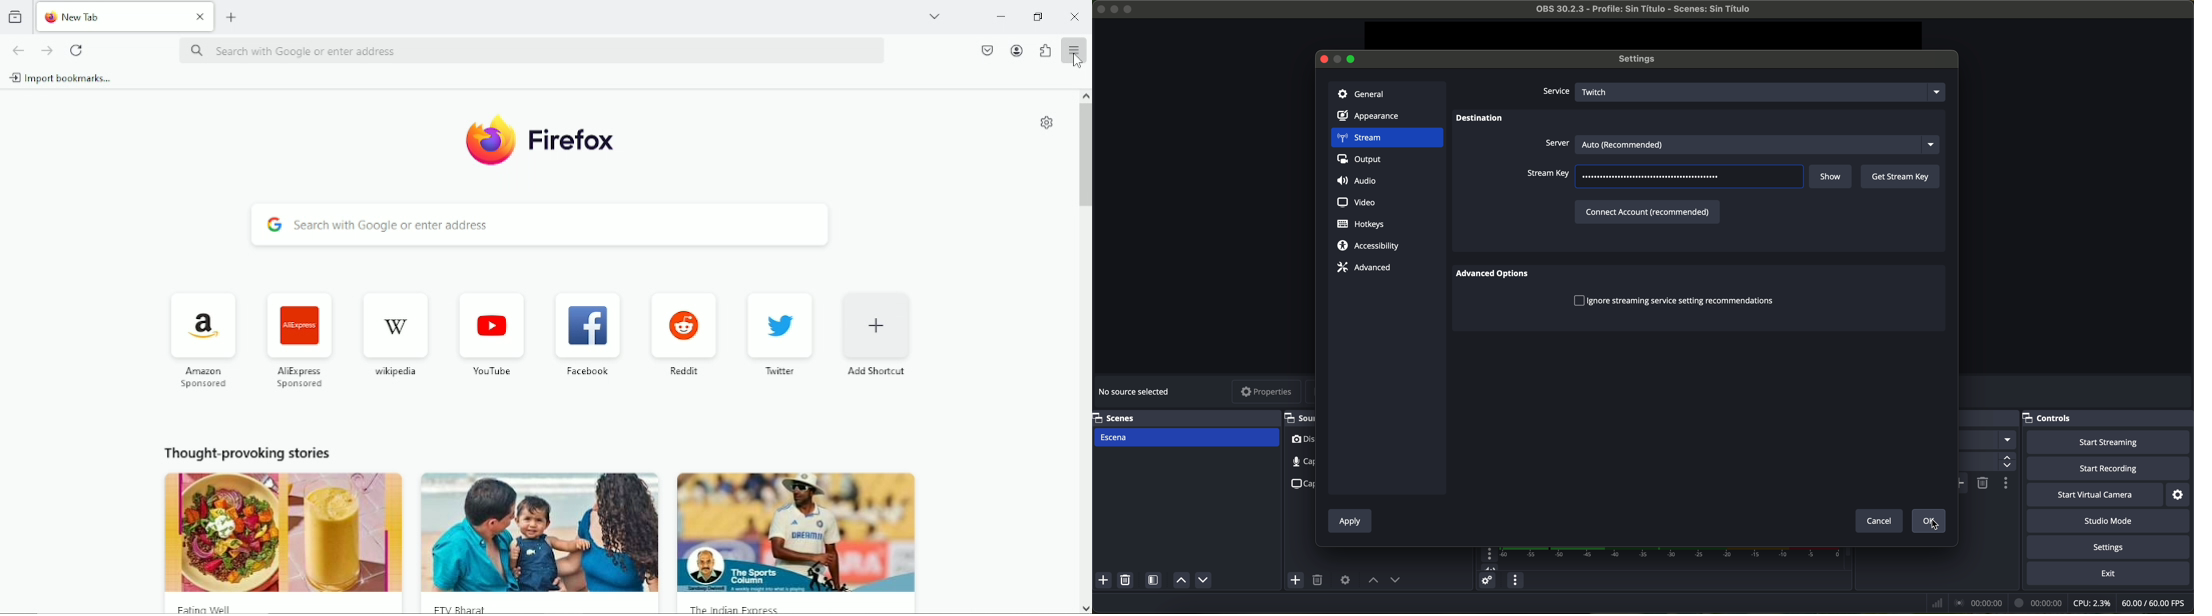 This screenshot has height=616, width=2212. What do you see at coordinates (297, 328) in the screenshot?
I see `icon` at bounding box center [297, 328].